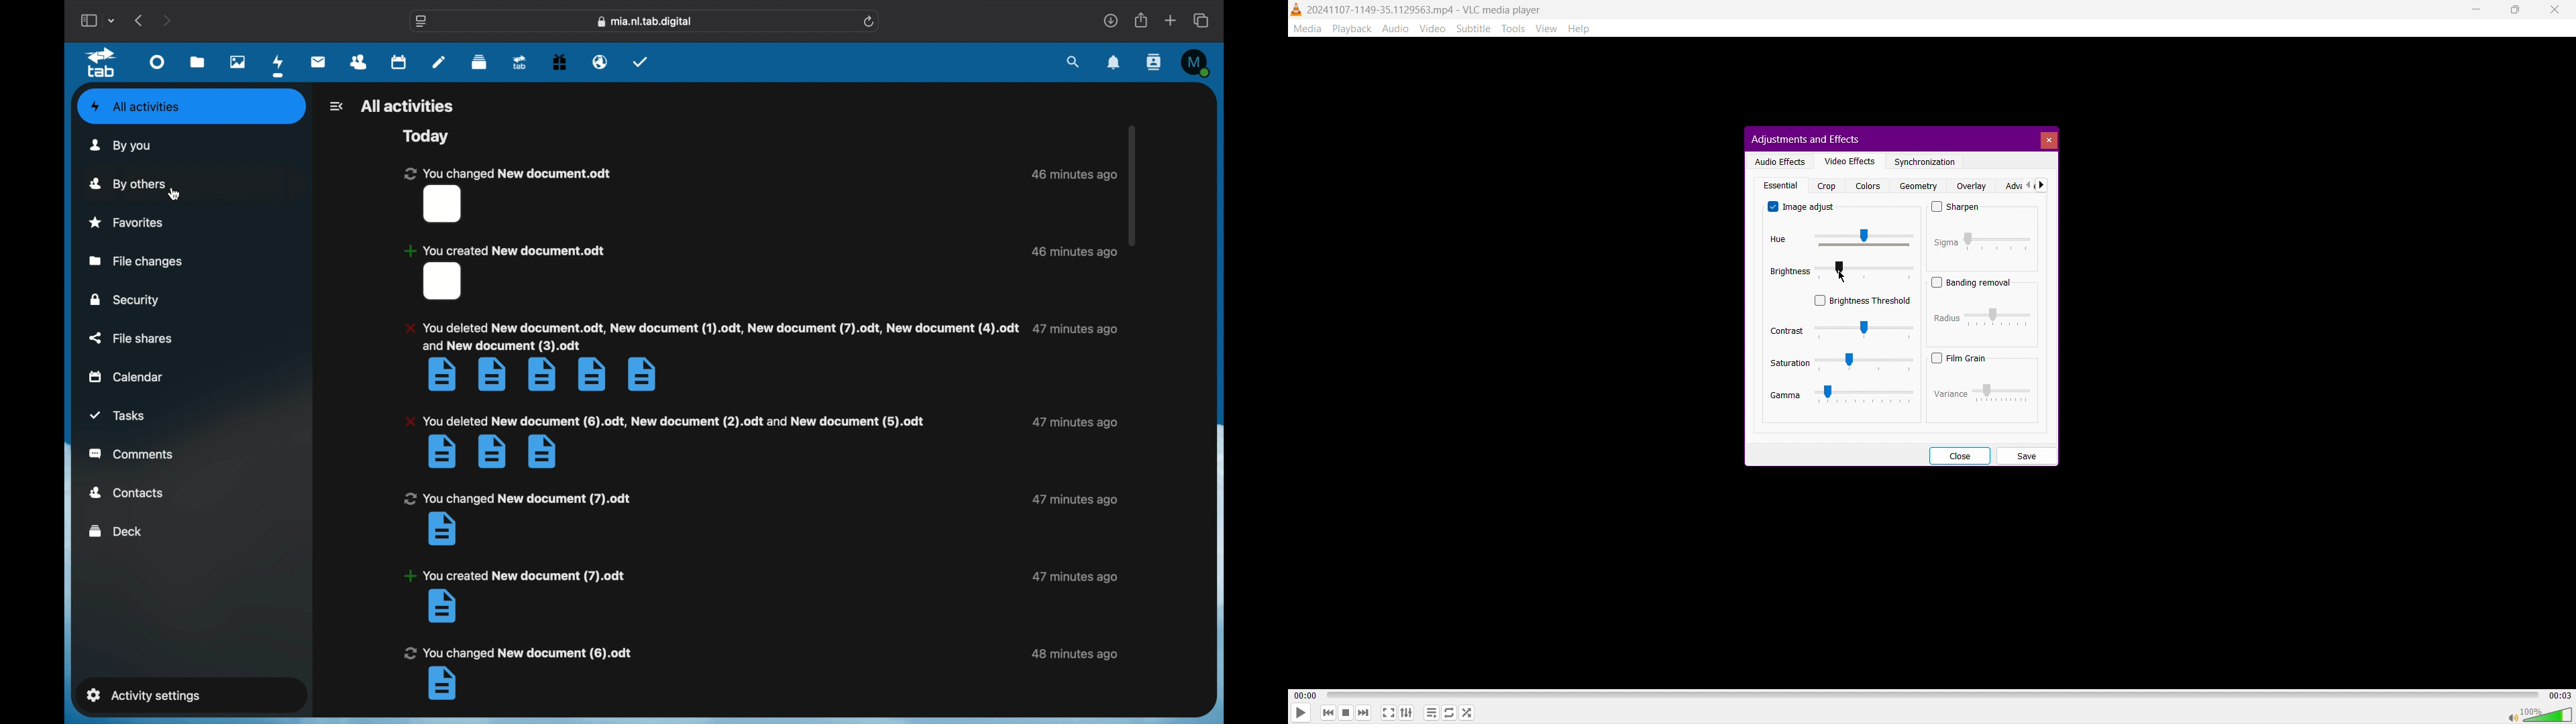  What do you see at coordinates (1841, 363) in the screenshot?
I see `Saturation` at bounding box center [1841, 363].